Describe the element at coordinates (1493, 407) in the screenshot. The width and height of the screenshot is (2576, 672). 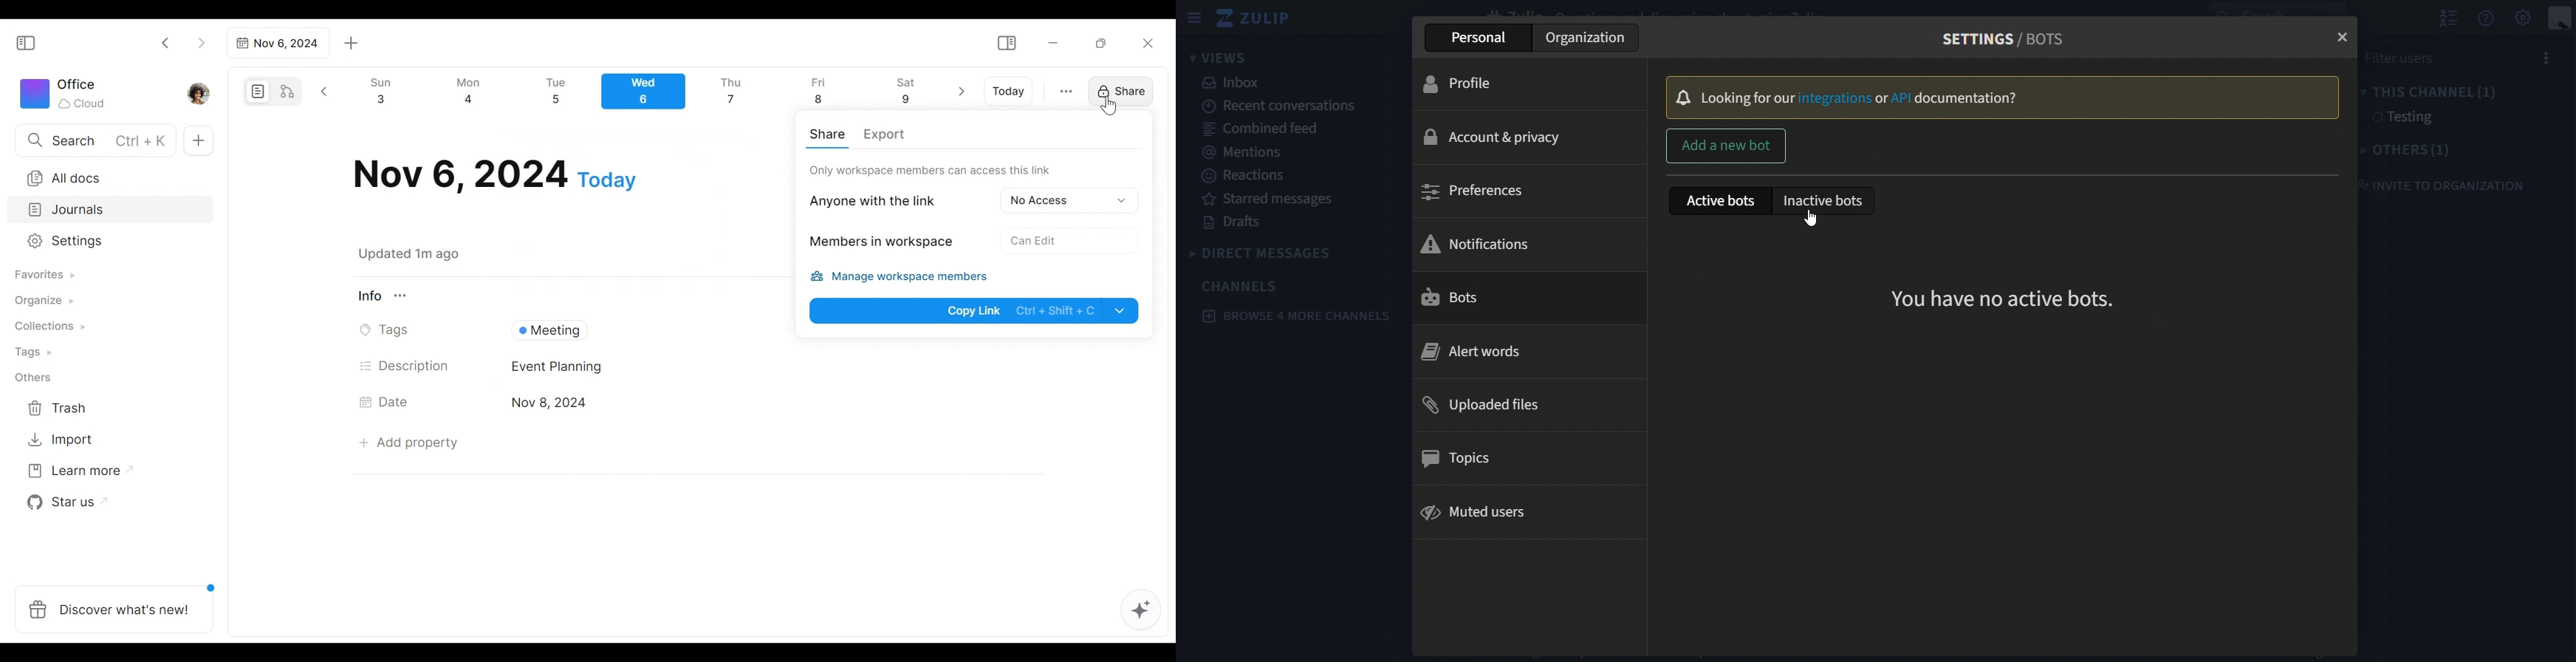
I see `uploaded files` at that location.